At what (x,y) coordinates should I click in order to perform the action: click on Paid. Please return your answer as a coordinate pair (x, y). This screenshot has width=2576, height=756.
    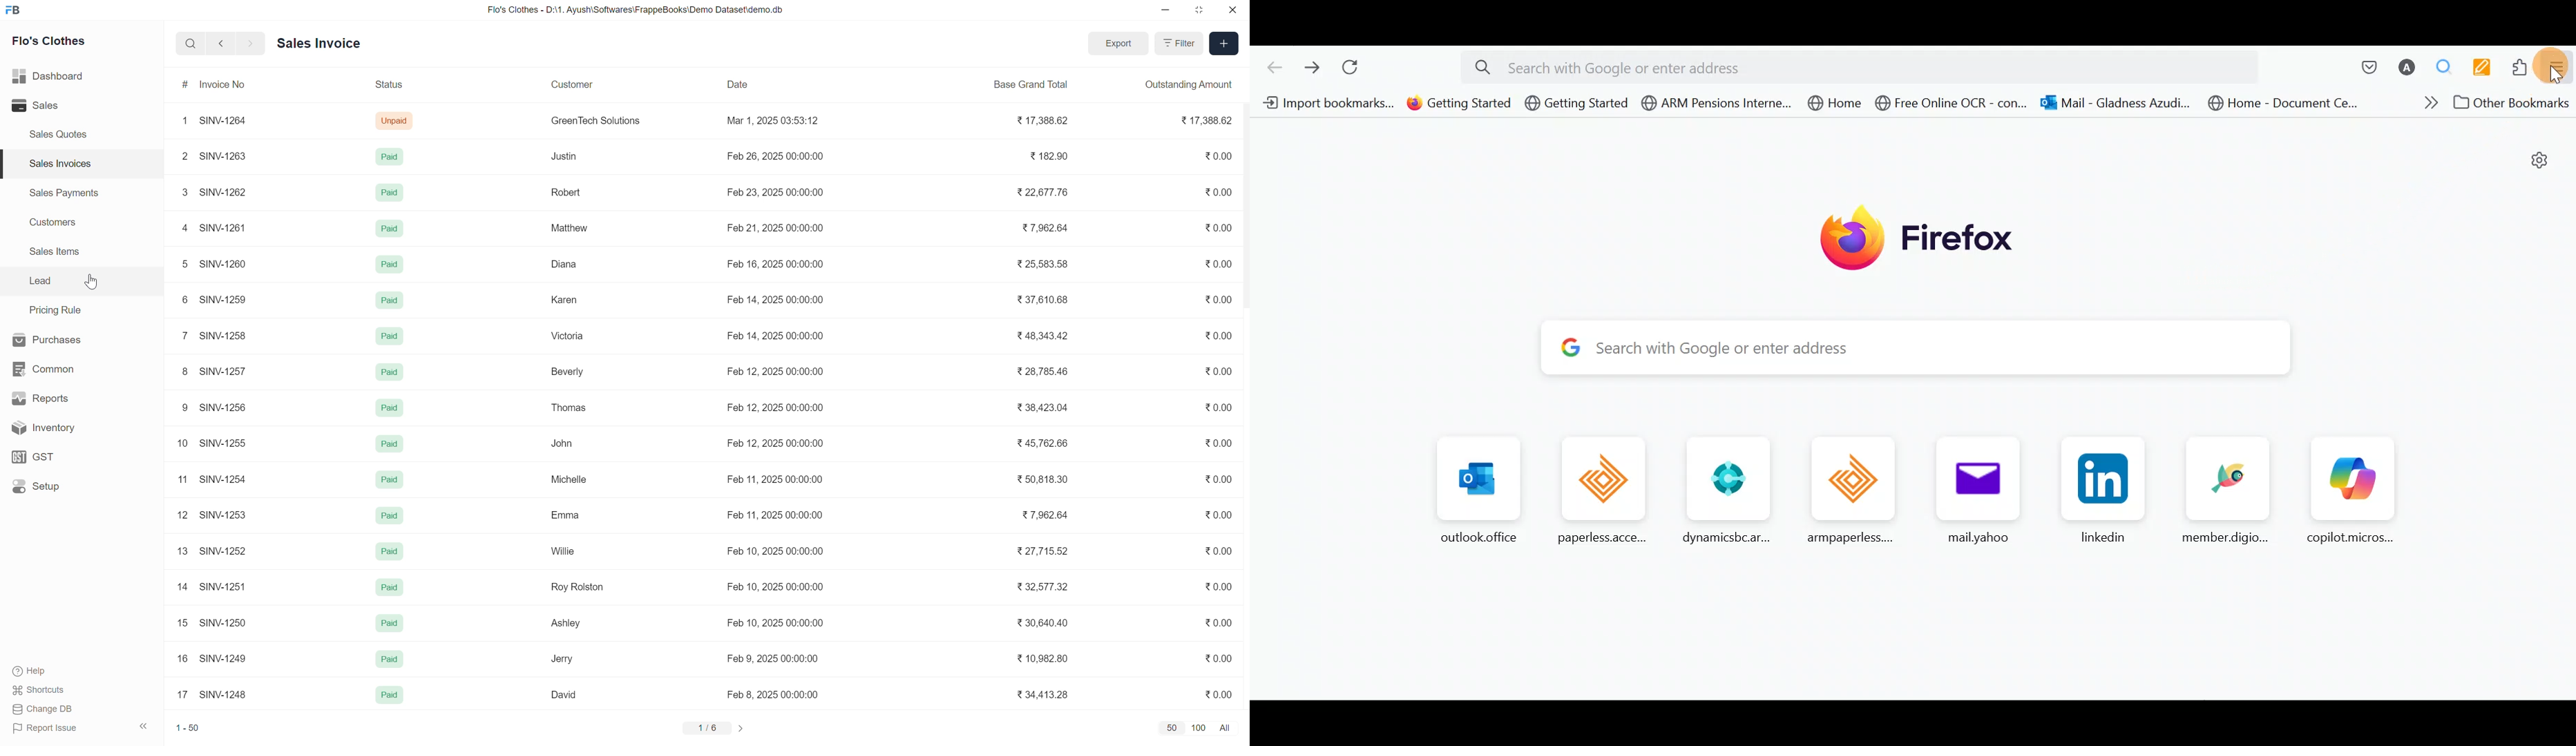
    Looking at the image, I should click on (390, 336).